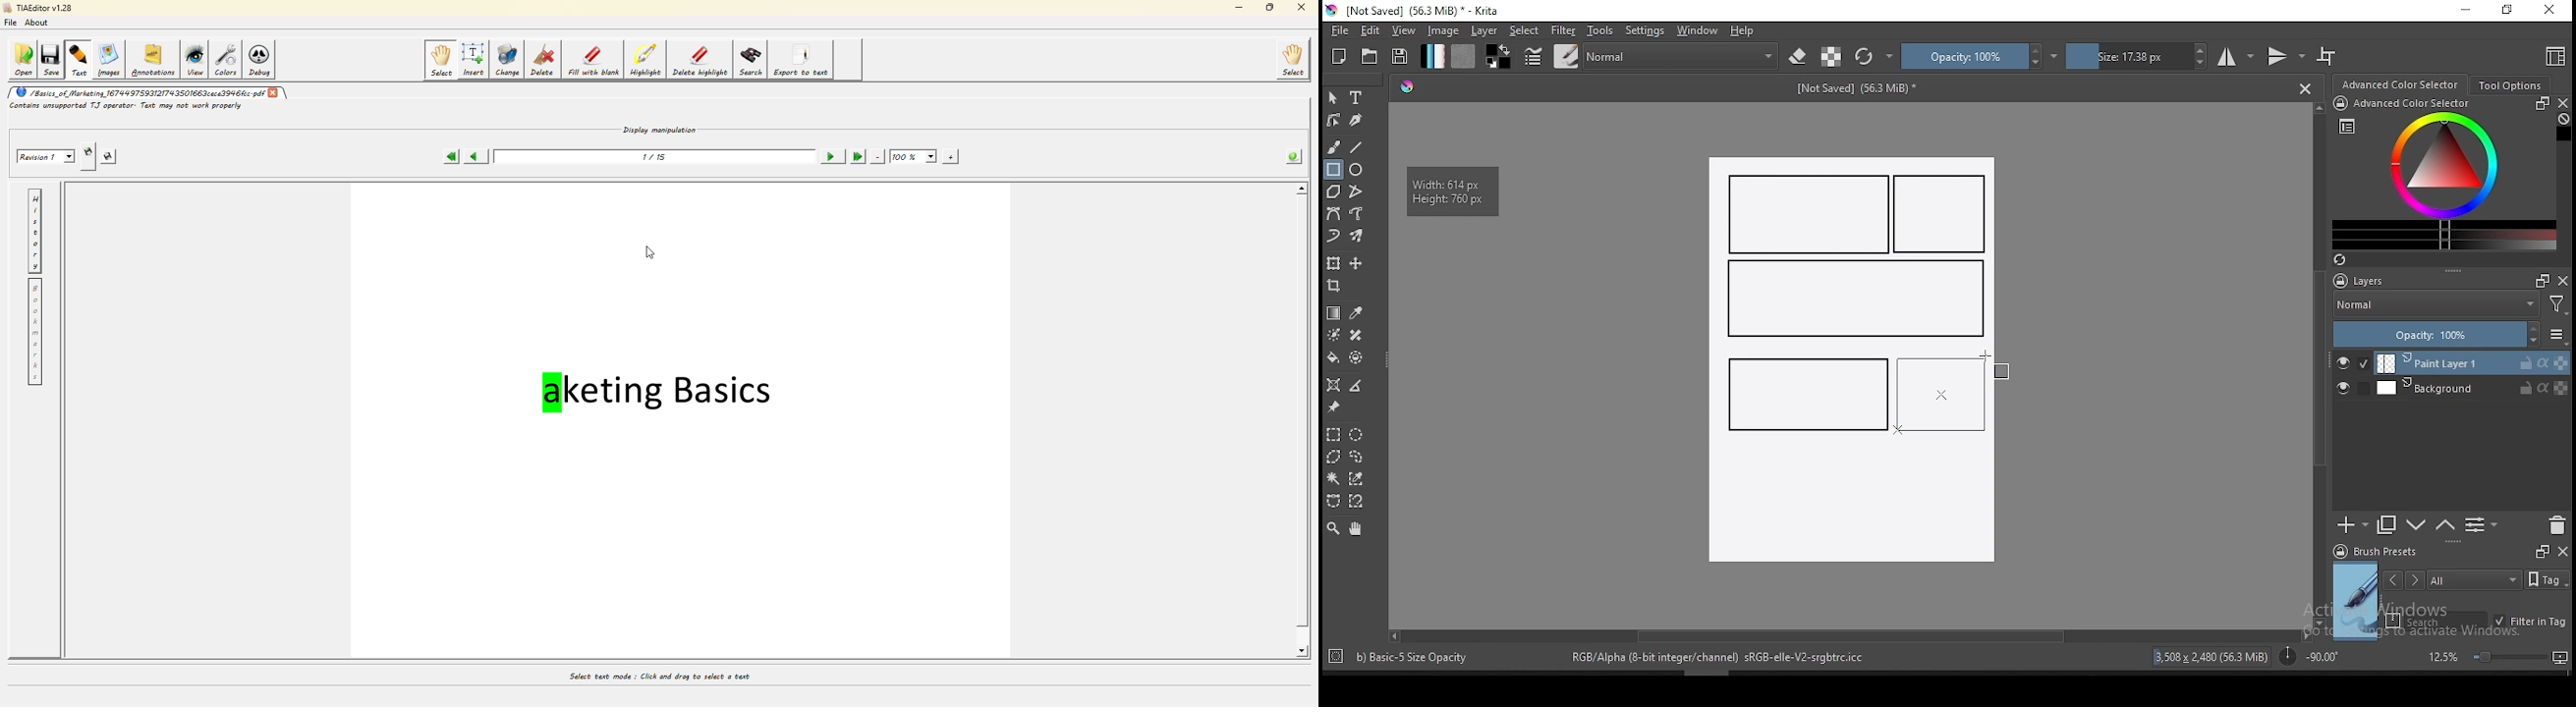 The width and height of the screenshot is (2576, 728). What do you see at coordinates (1354, 529) in the screenshot?
I see `pan tool` at bounding box center [1354, 529].